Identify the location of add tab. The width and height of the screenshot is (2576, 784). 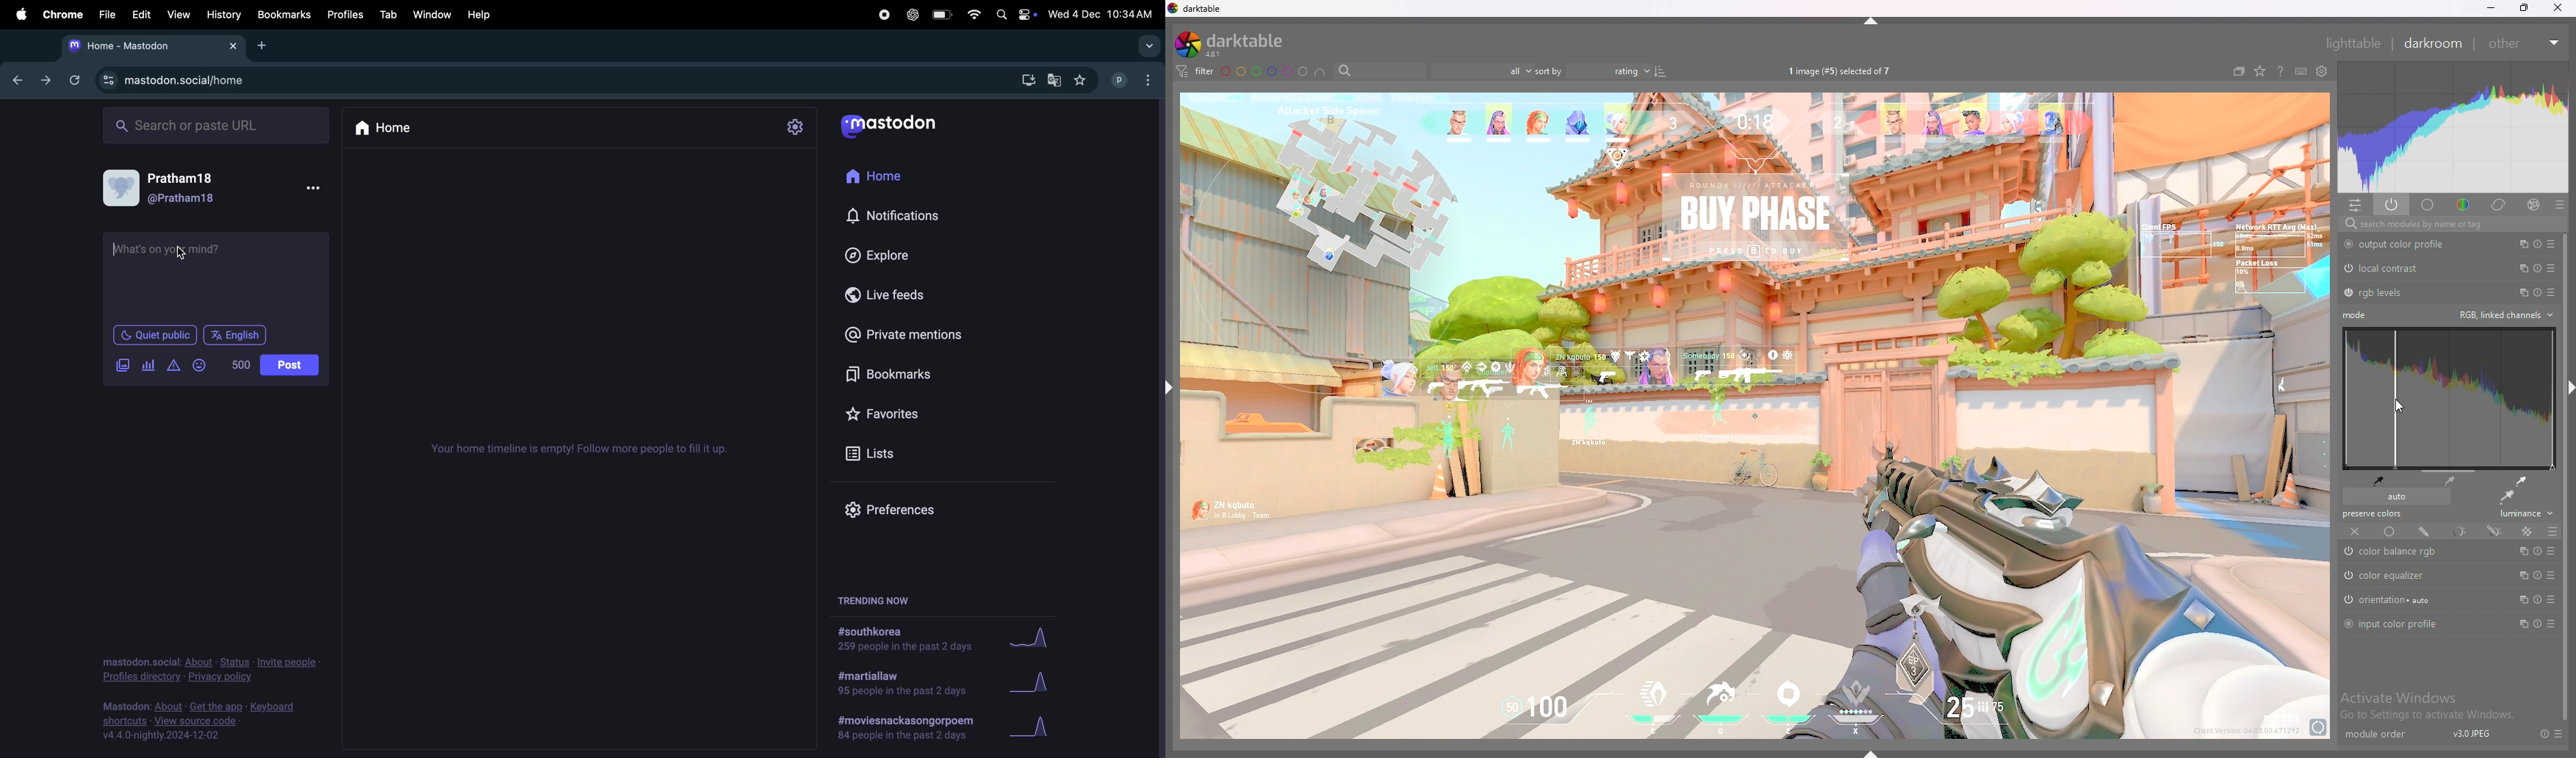
(263, 44).